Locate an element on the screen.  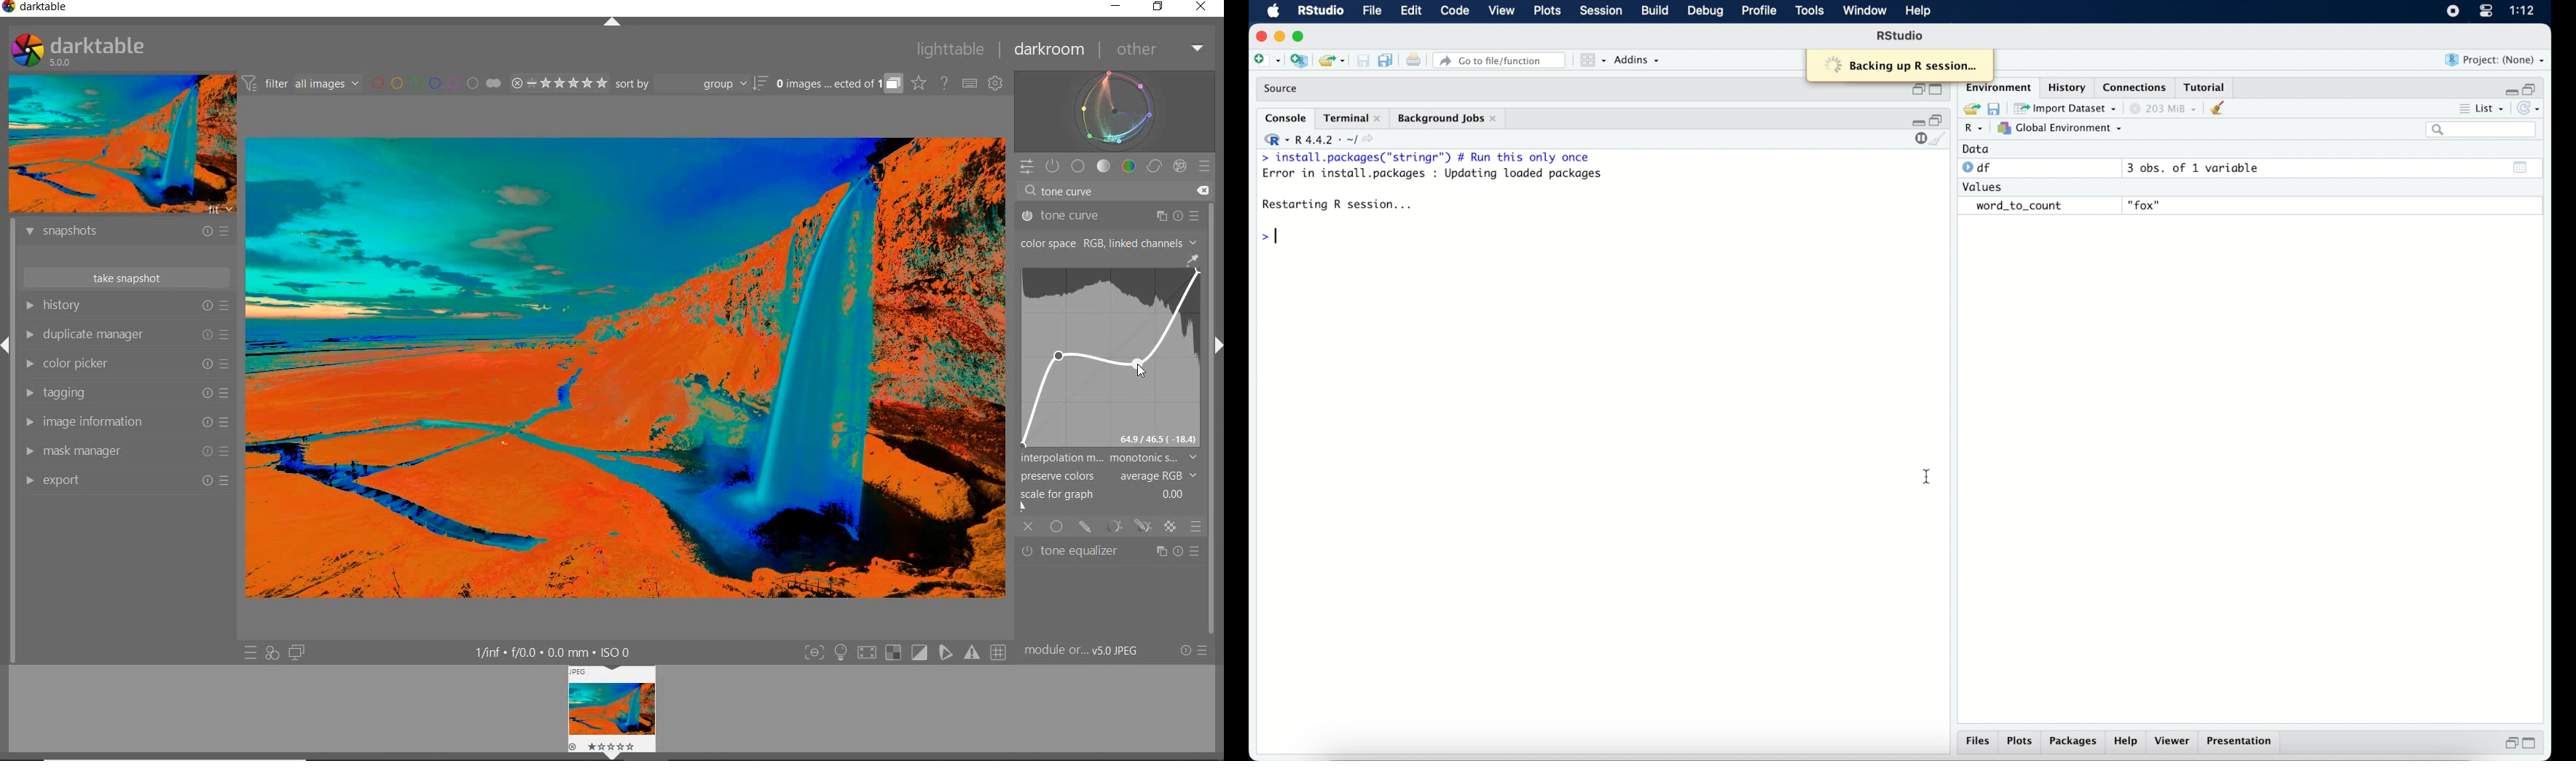
tone is located at coordinates (1104, 166).